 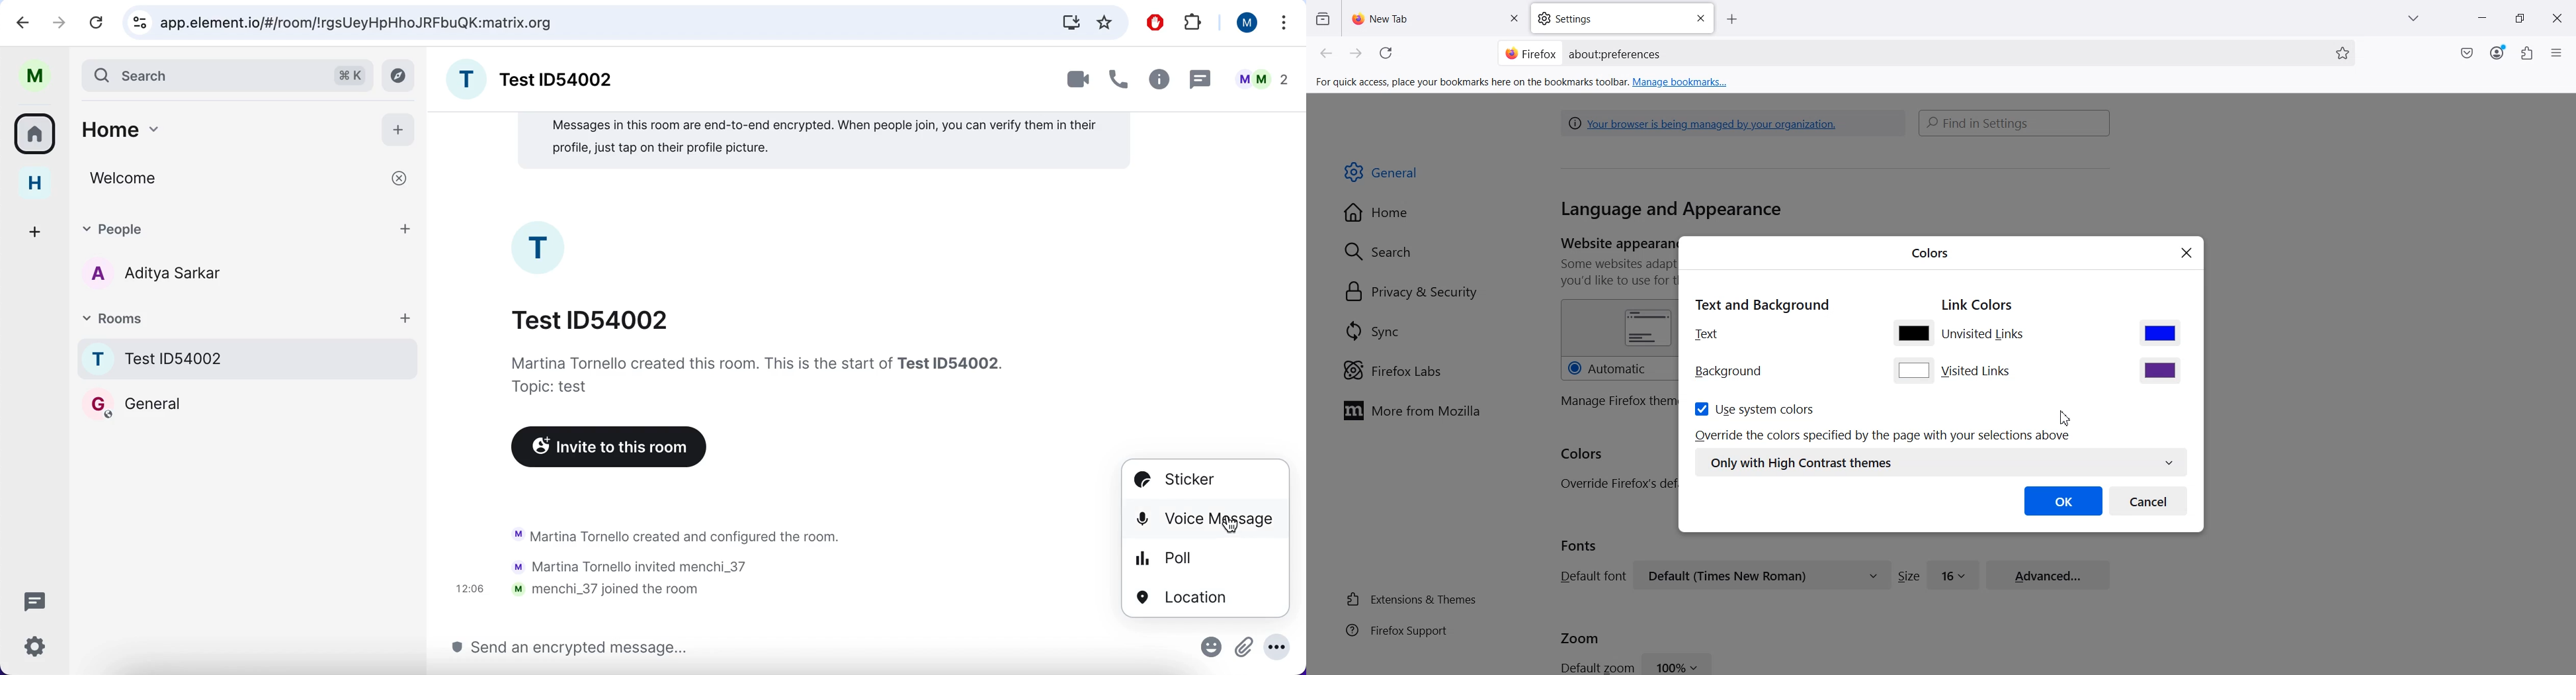 What do you see at coordinates (1579, 545) in the screenshot?
I see `Fonts` at bounding box center [1579, 545].